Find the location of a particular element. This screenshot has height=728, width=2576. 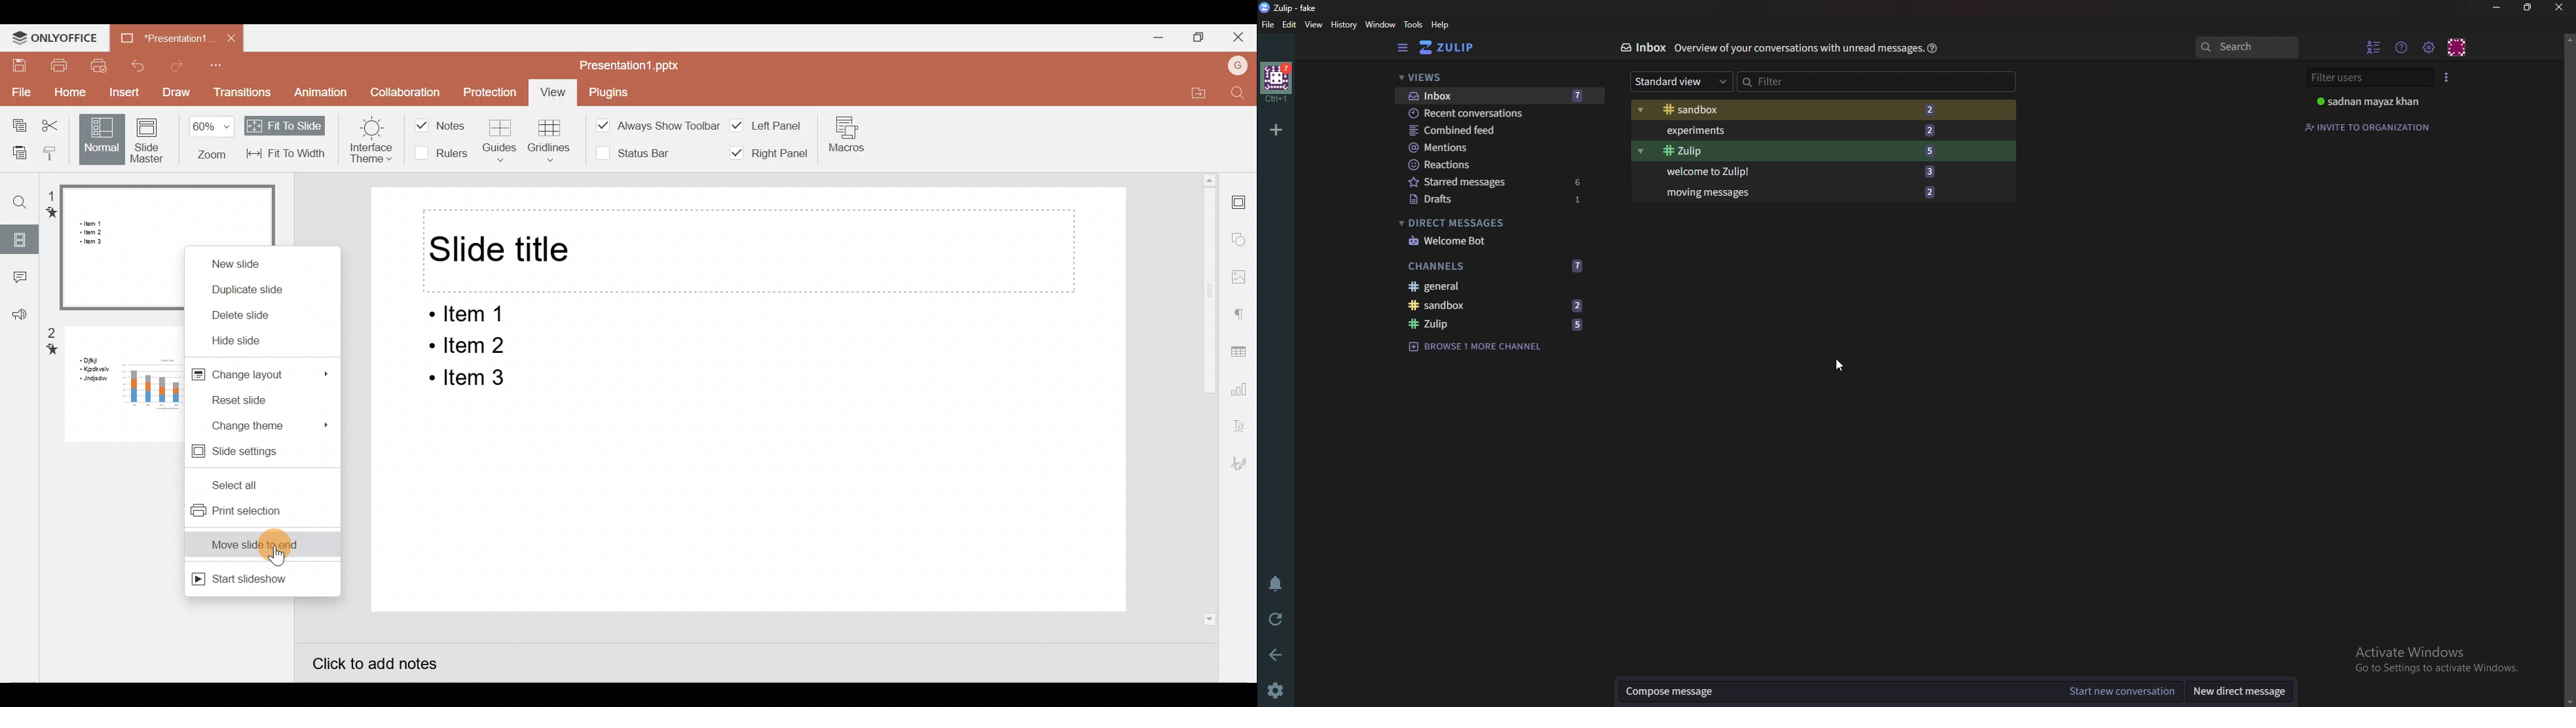

Draw is located at coordinates (174, 90).